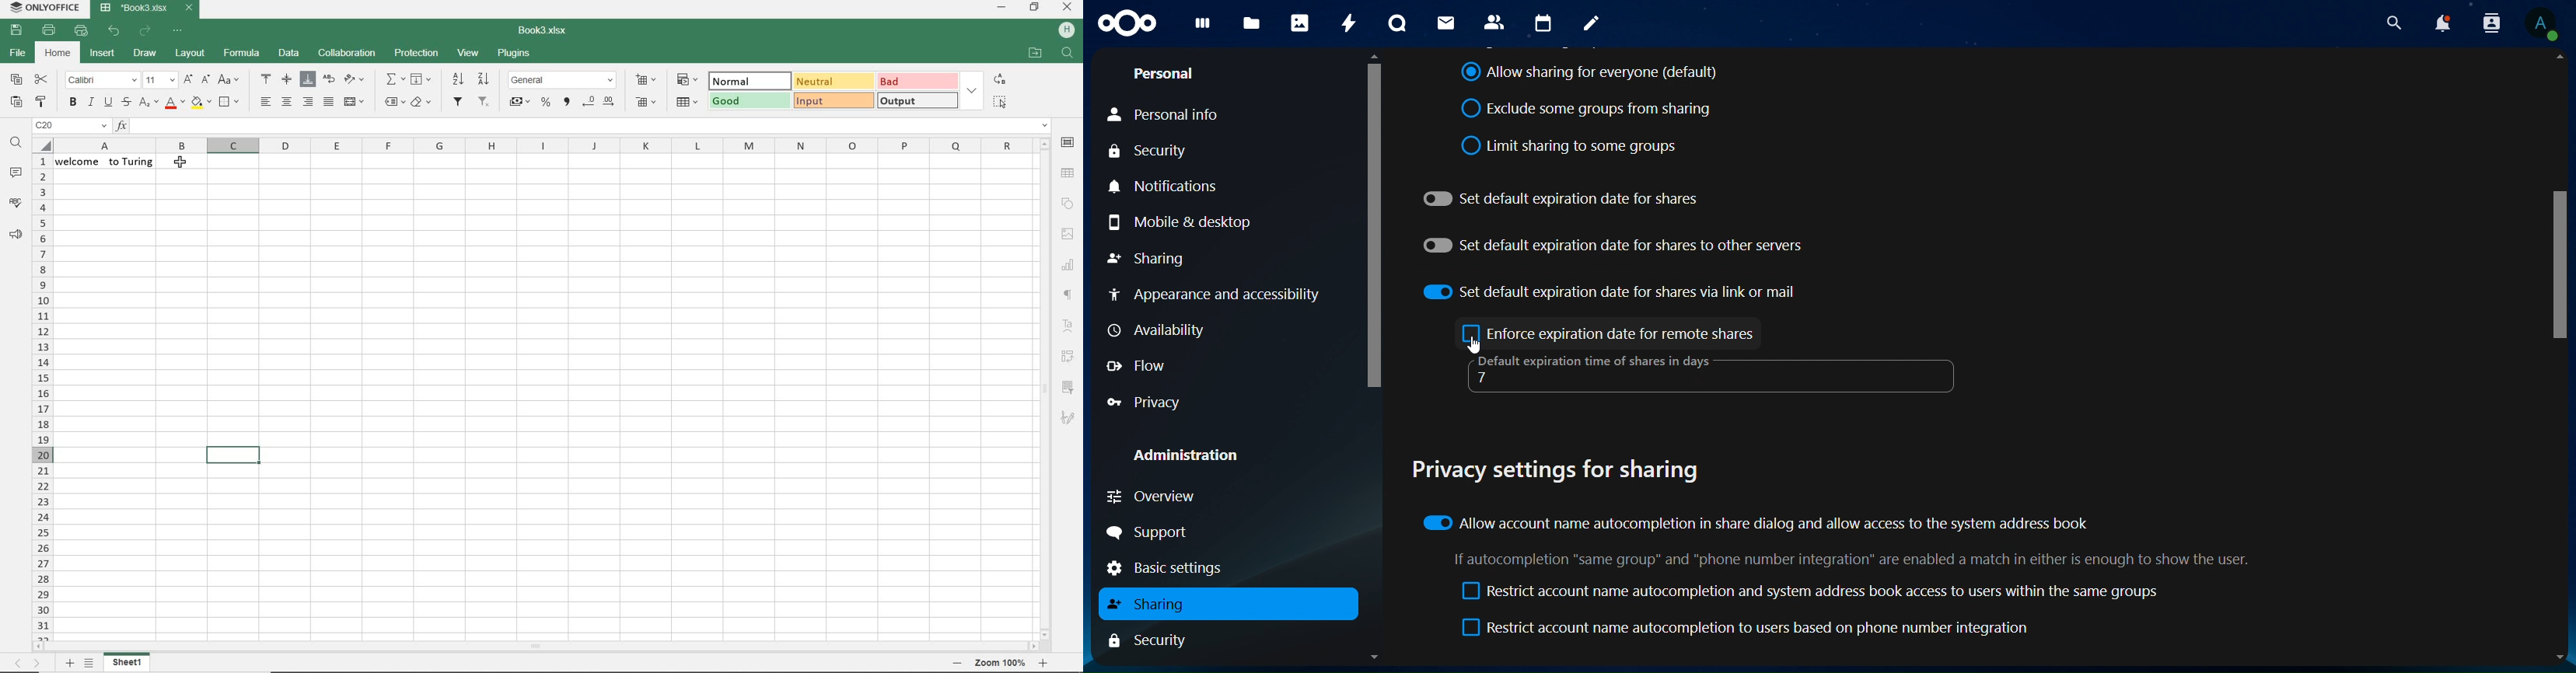 The width and height of the screenshot is (2576, 700). Describe the element at coordinates (1590, 371) in the screenshot. I see `default expiration time of shares in days - 7` at that location.